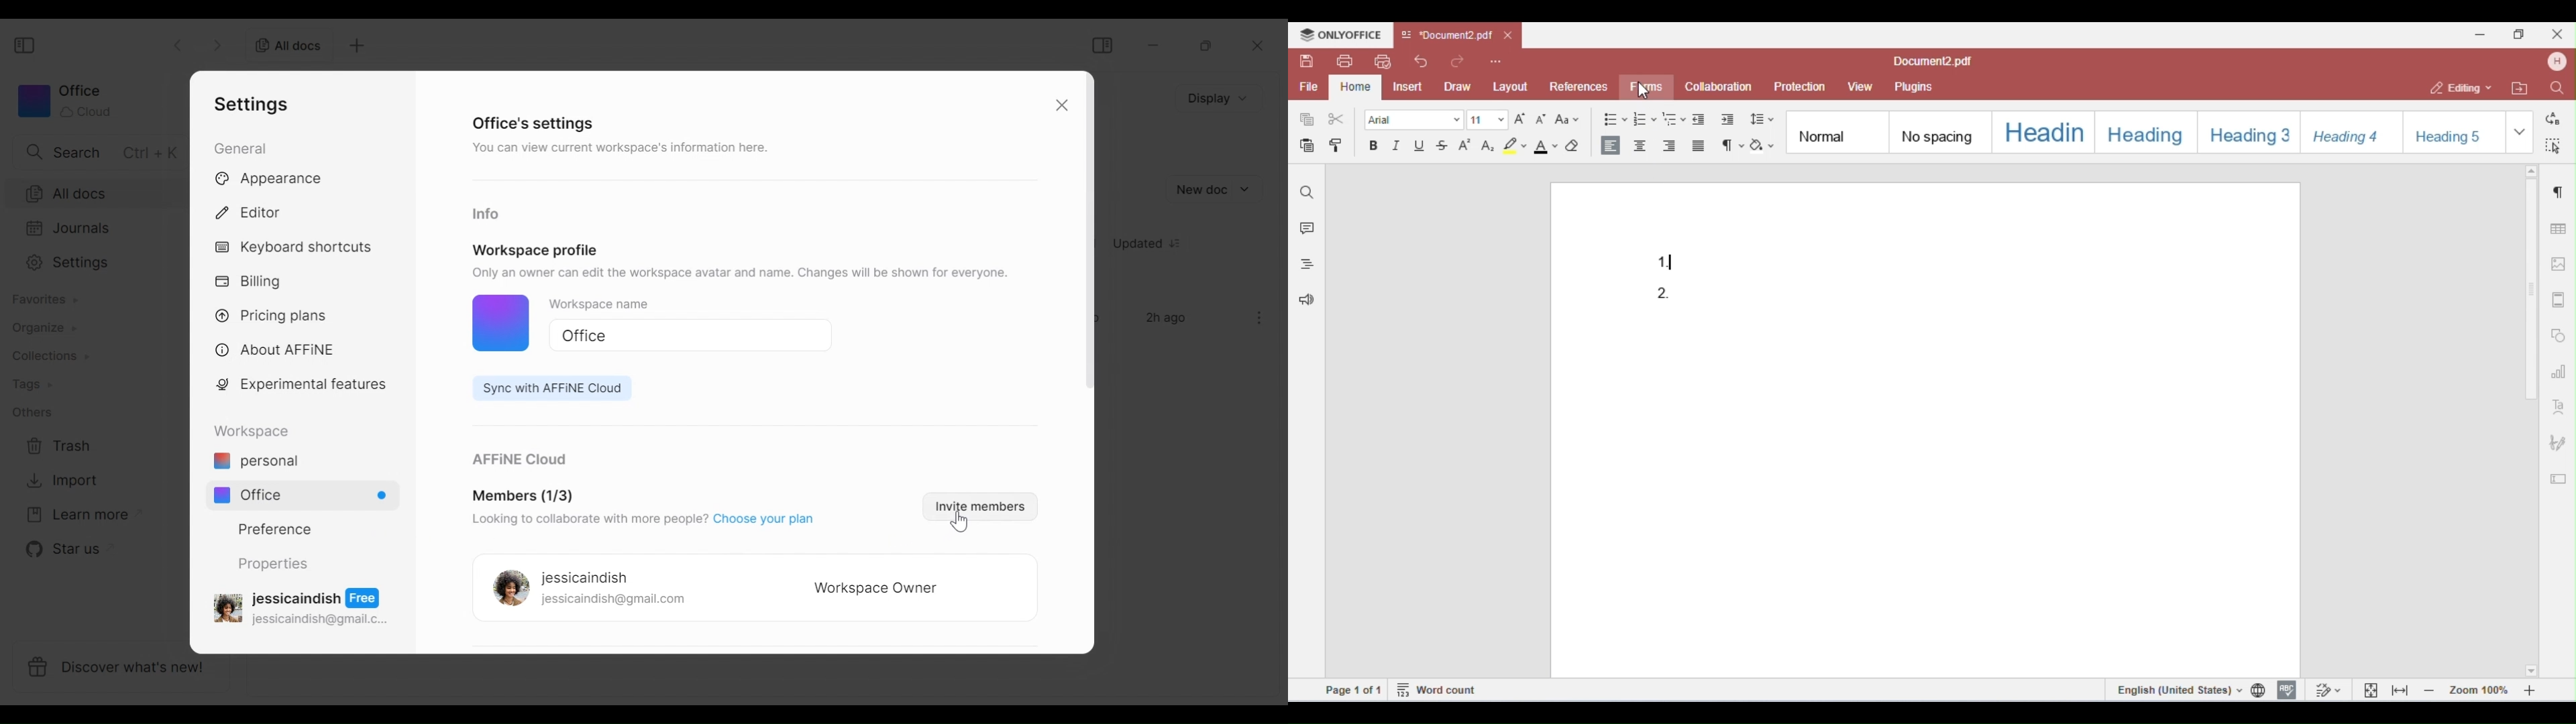  I want to click on Cursor, so click(962, 525).